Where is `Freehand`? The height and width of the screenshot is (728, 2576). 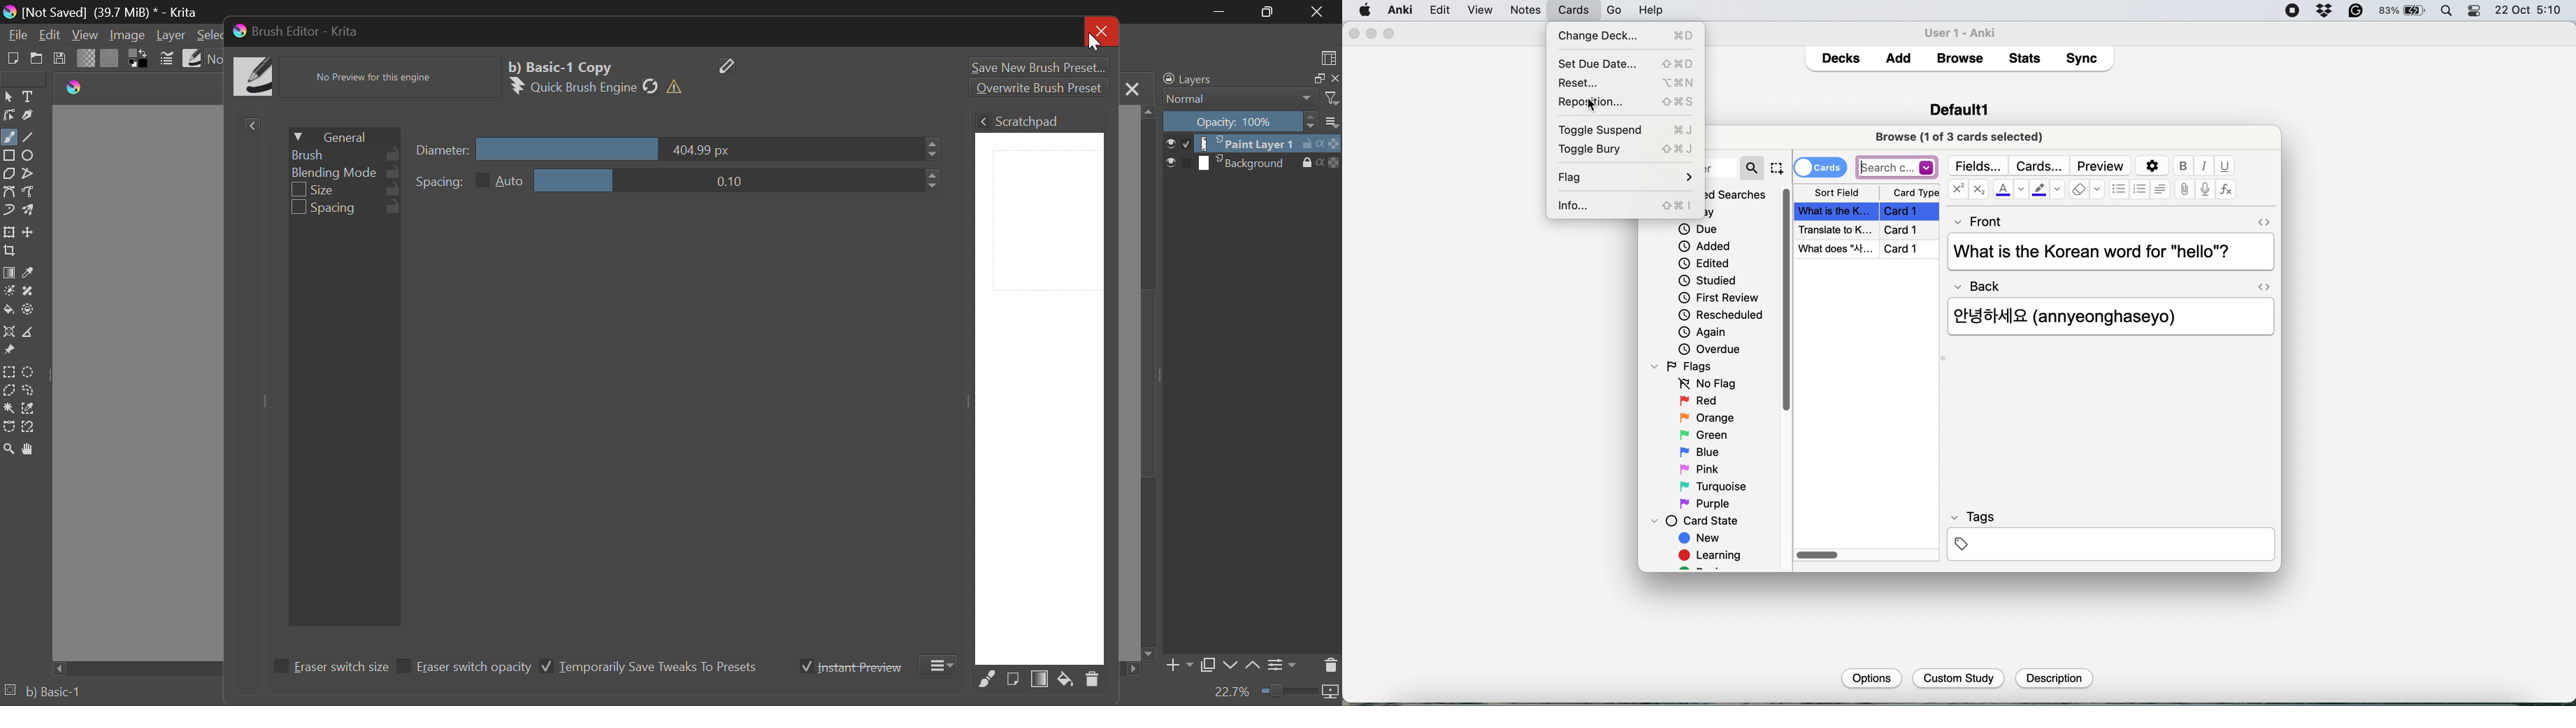
Freehand is located at coordinates (9, 137).